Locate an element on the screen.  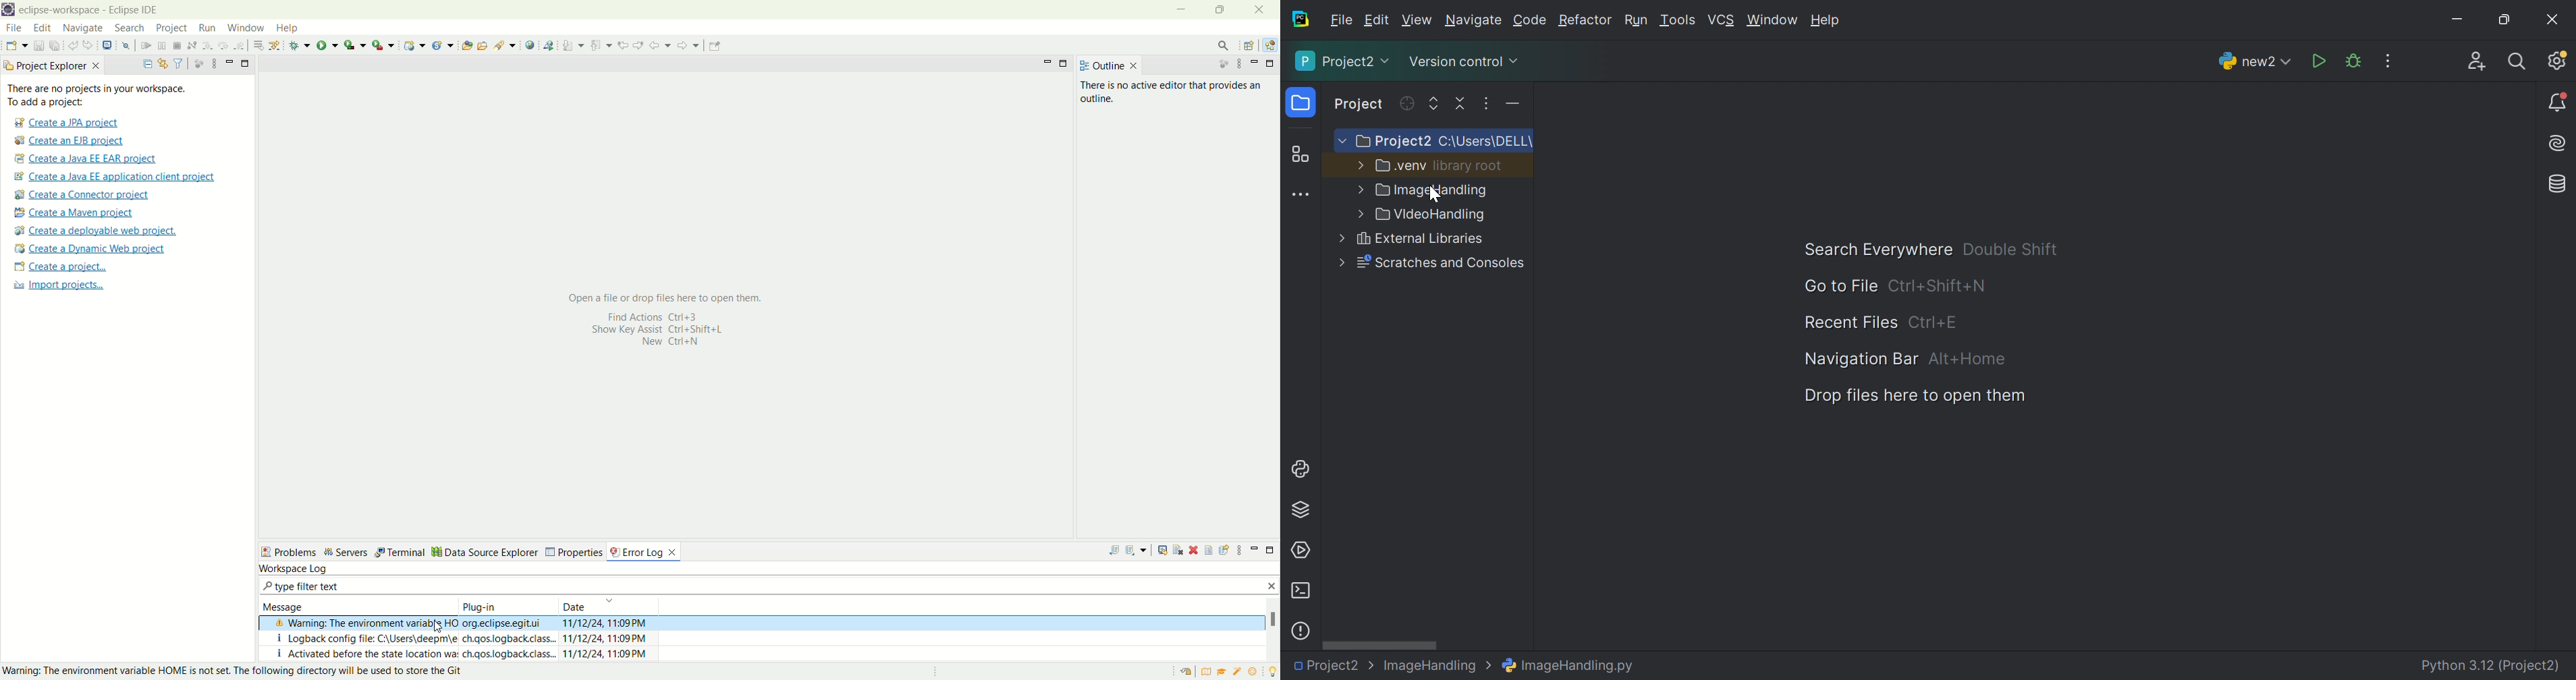
More Actions is located at coordinates (2388, 61).